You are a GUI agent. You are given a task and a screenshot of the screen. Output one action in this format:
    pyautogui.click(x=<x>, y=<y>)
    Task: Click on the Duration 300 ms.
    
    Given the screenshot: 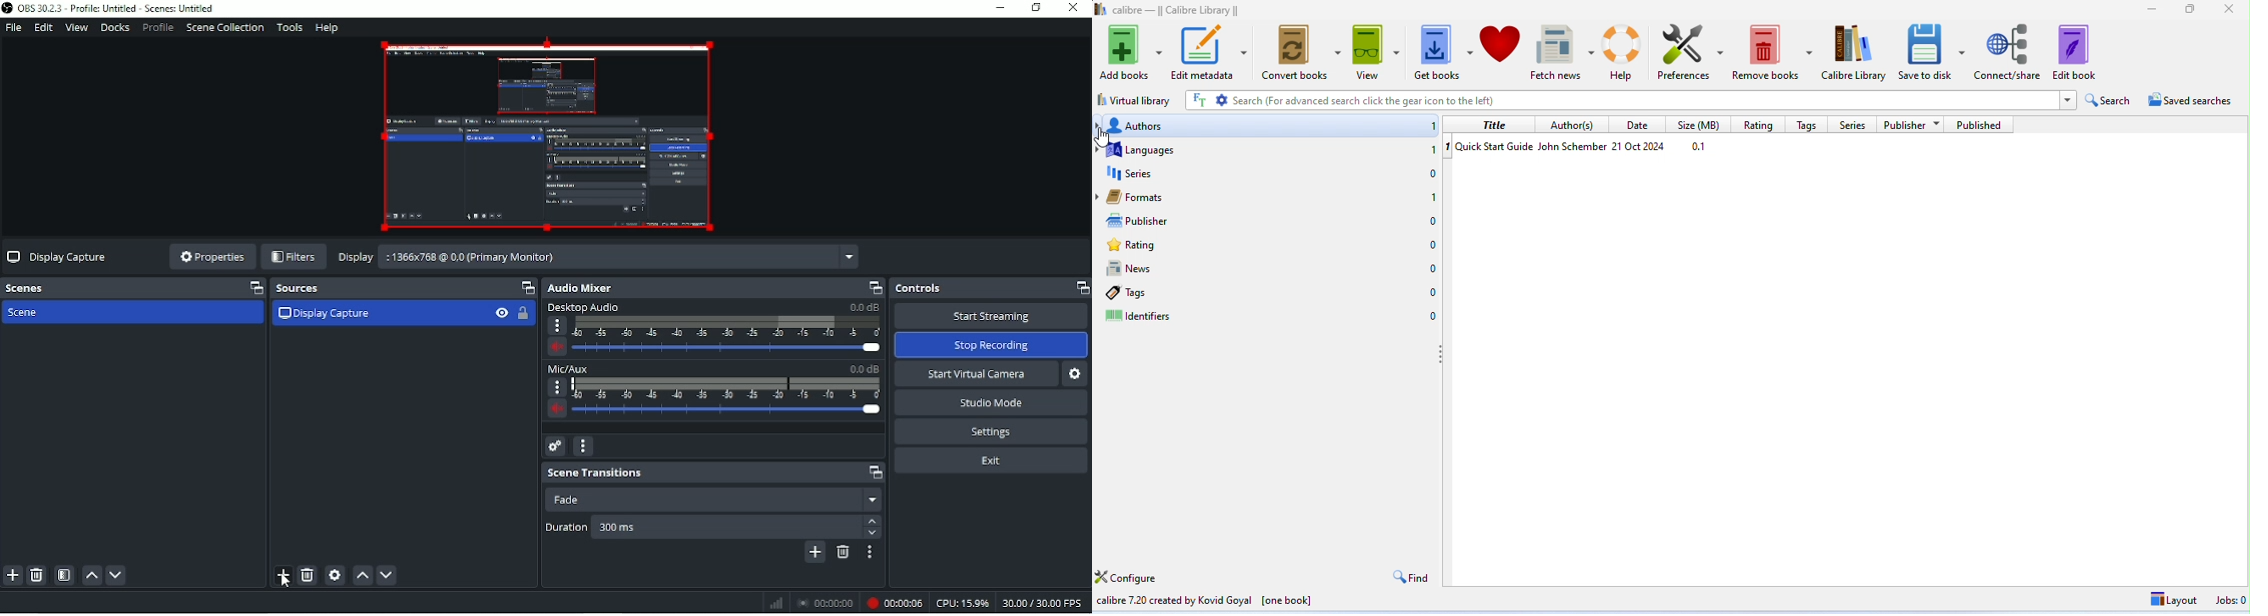 What is the action you would take?
    pyautogui.click(x=729, y=528)
    